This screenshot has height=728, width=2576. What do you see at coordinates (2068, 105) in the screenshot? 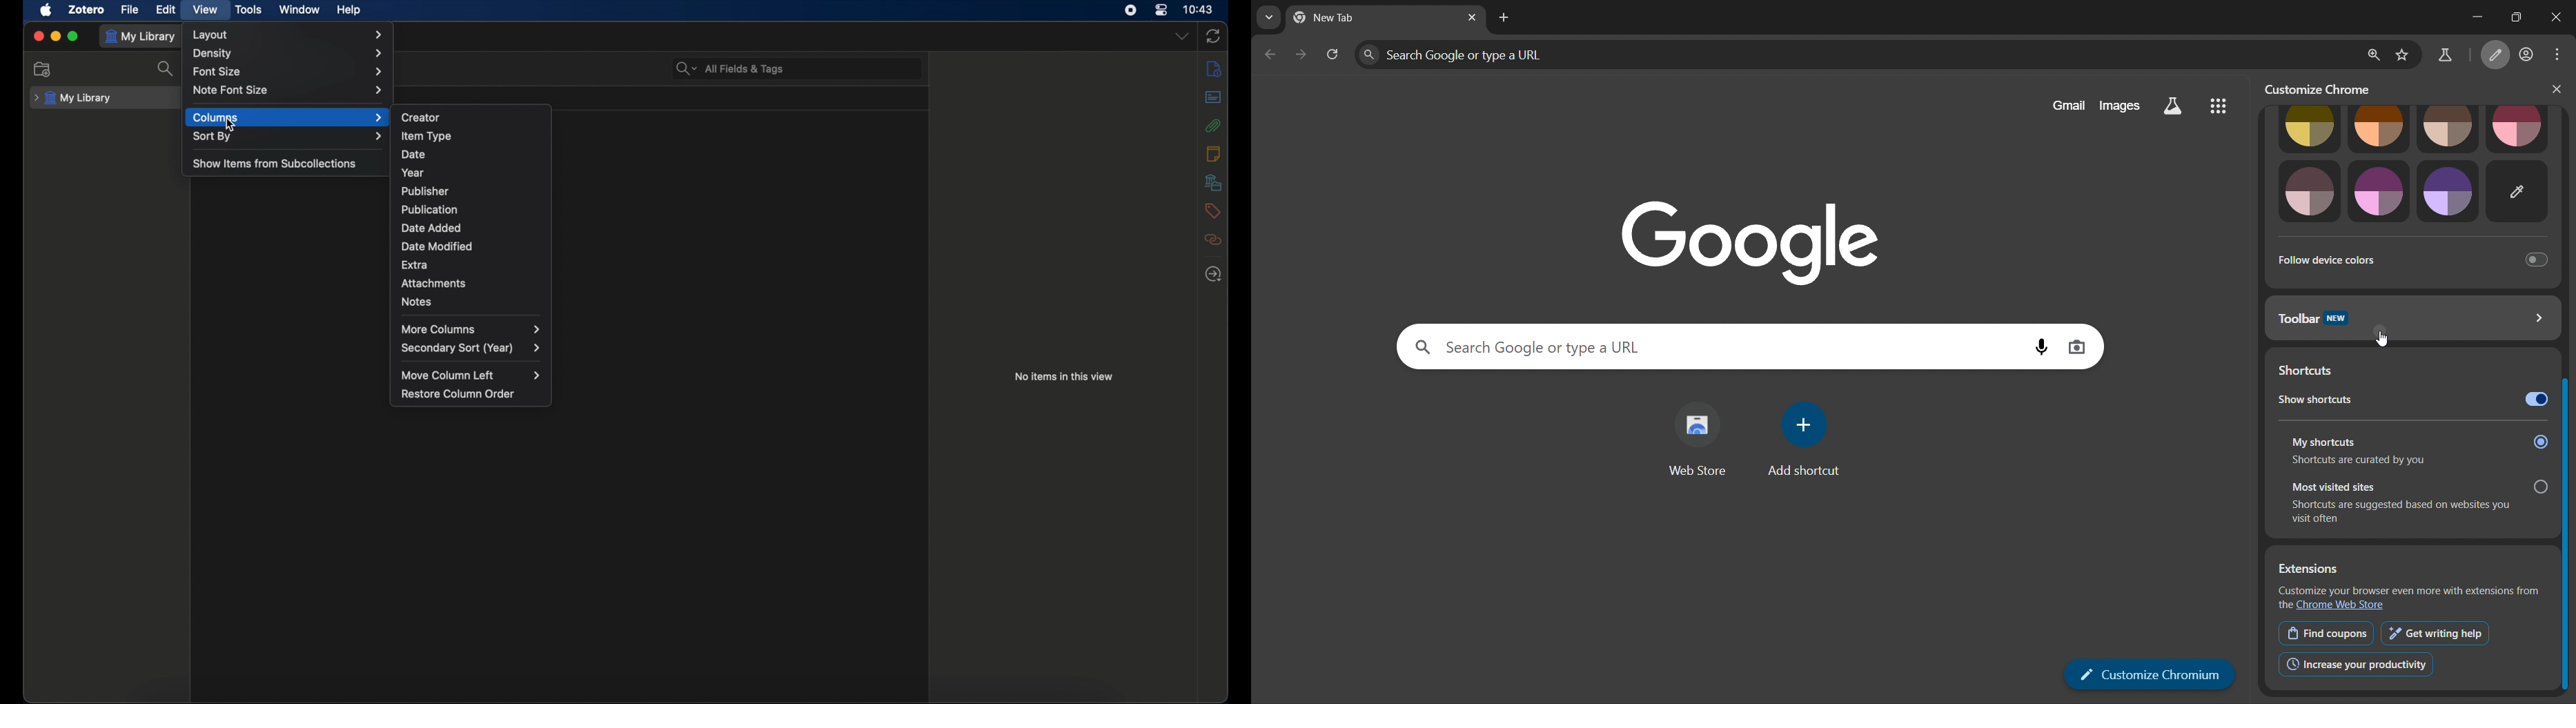
I see `gmail` at bounding box center [2068, 105].